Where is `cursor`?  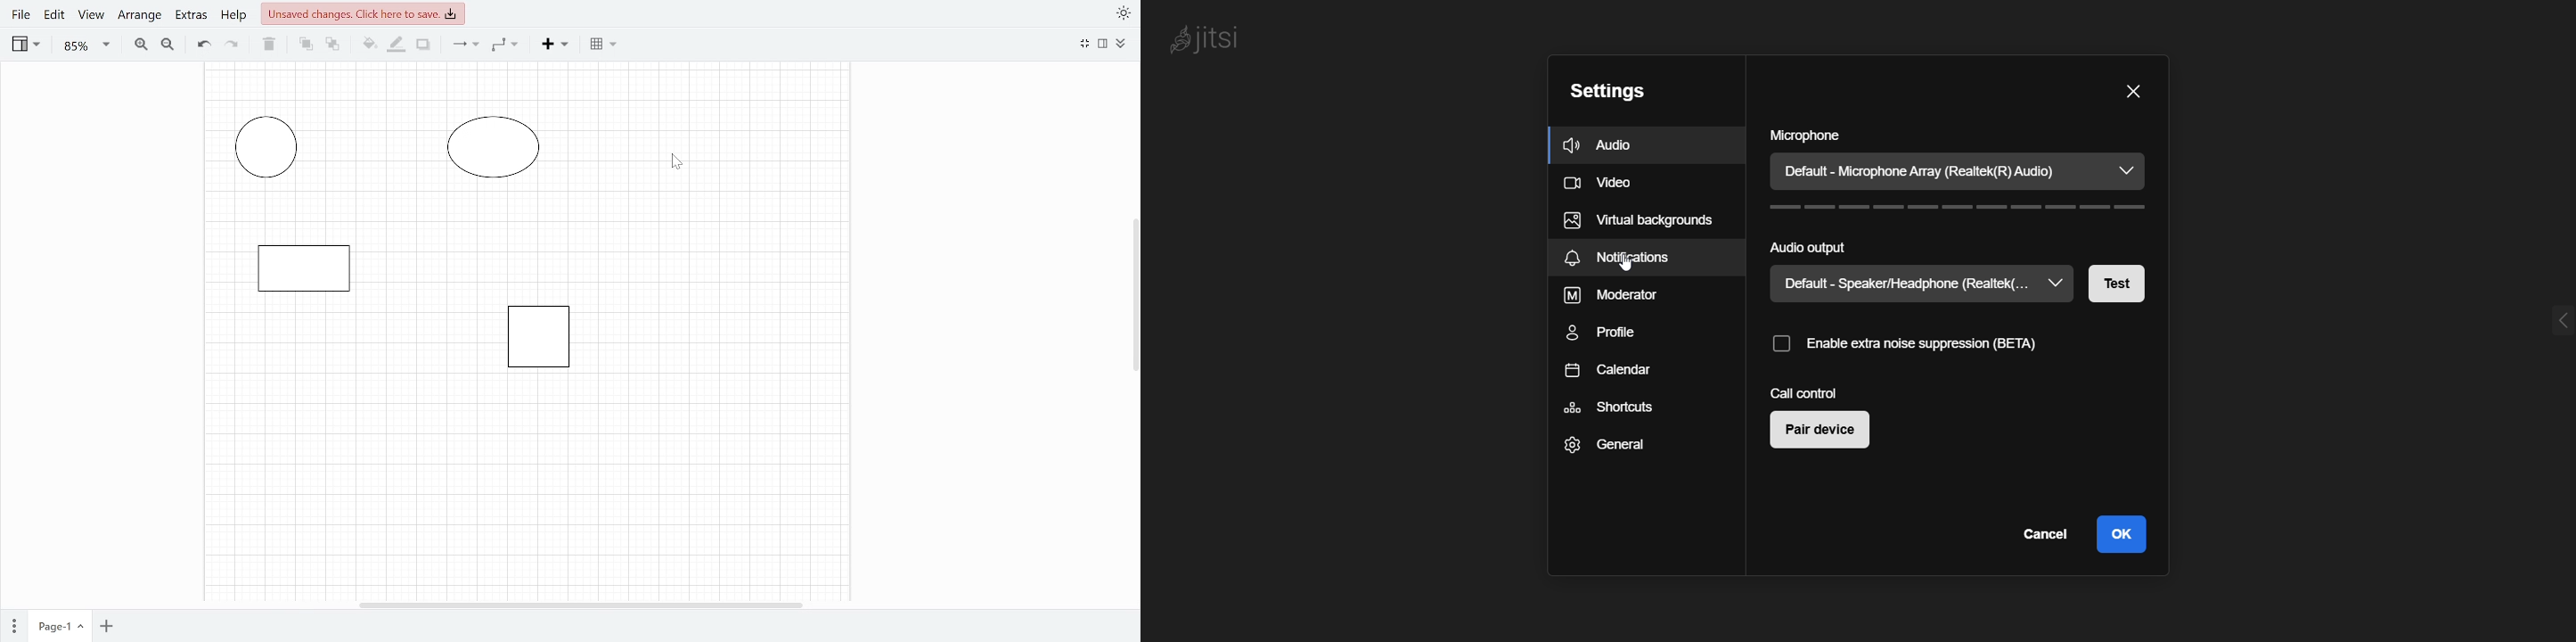
cursor is located at coordinates (1634, 271).